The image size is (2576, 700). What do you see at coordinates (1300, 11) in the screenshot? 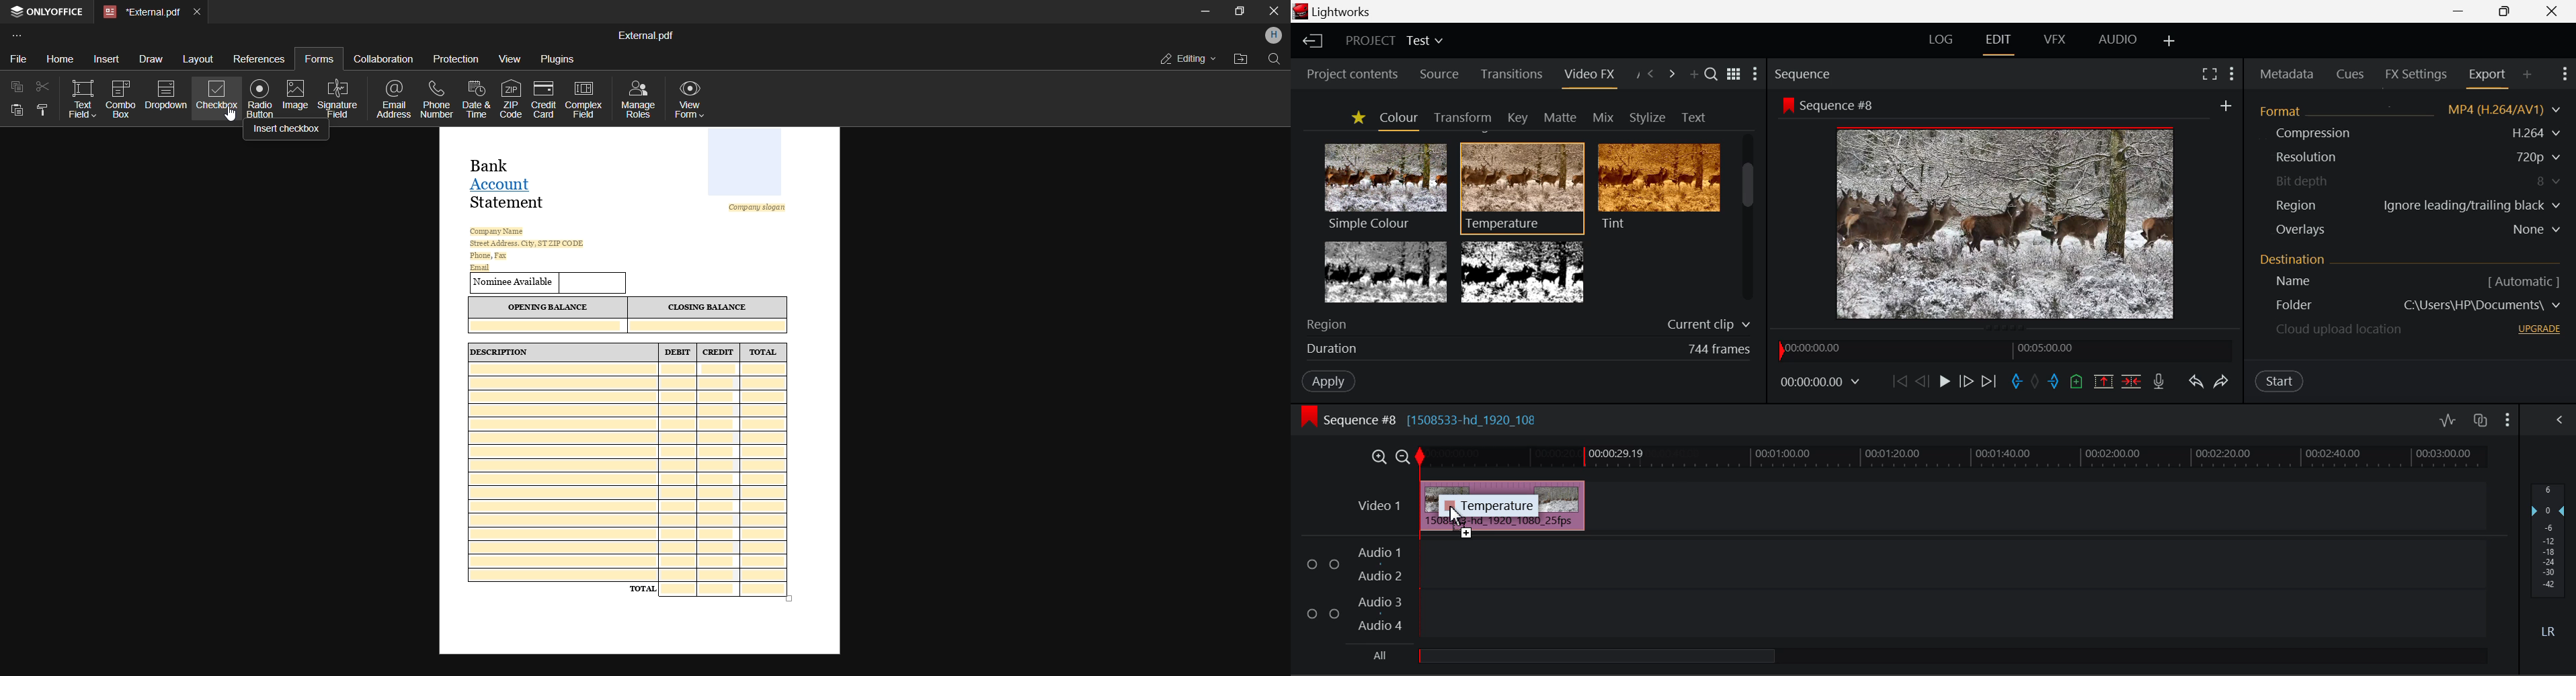
I see `logo` at bounding box center [1300, 11].